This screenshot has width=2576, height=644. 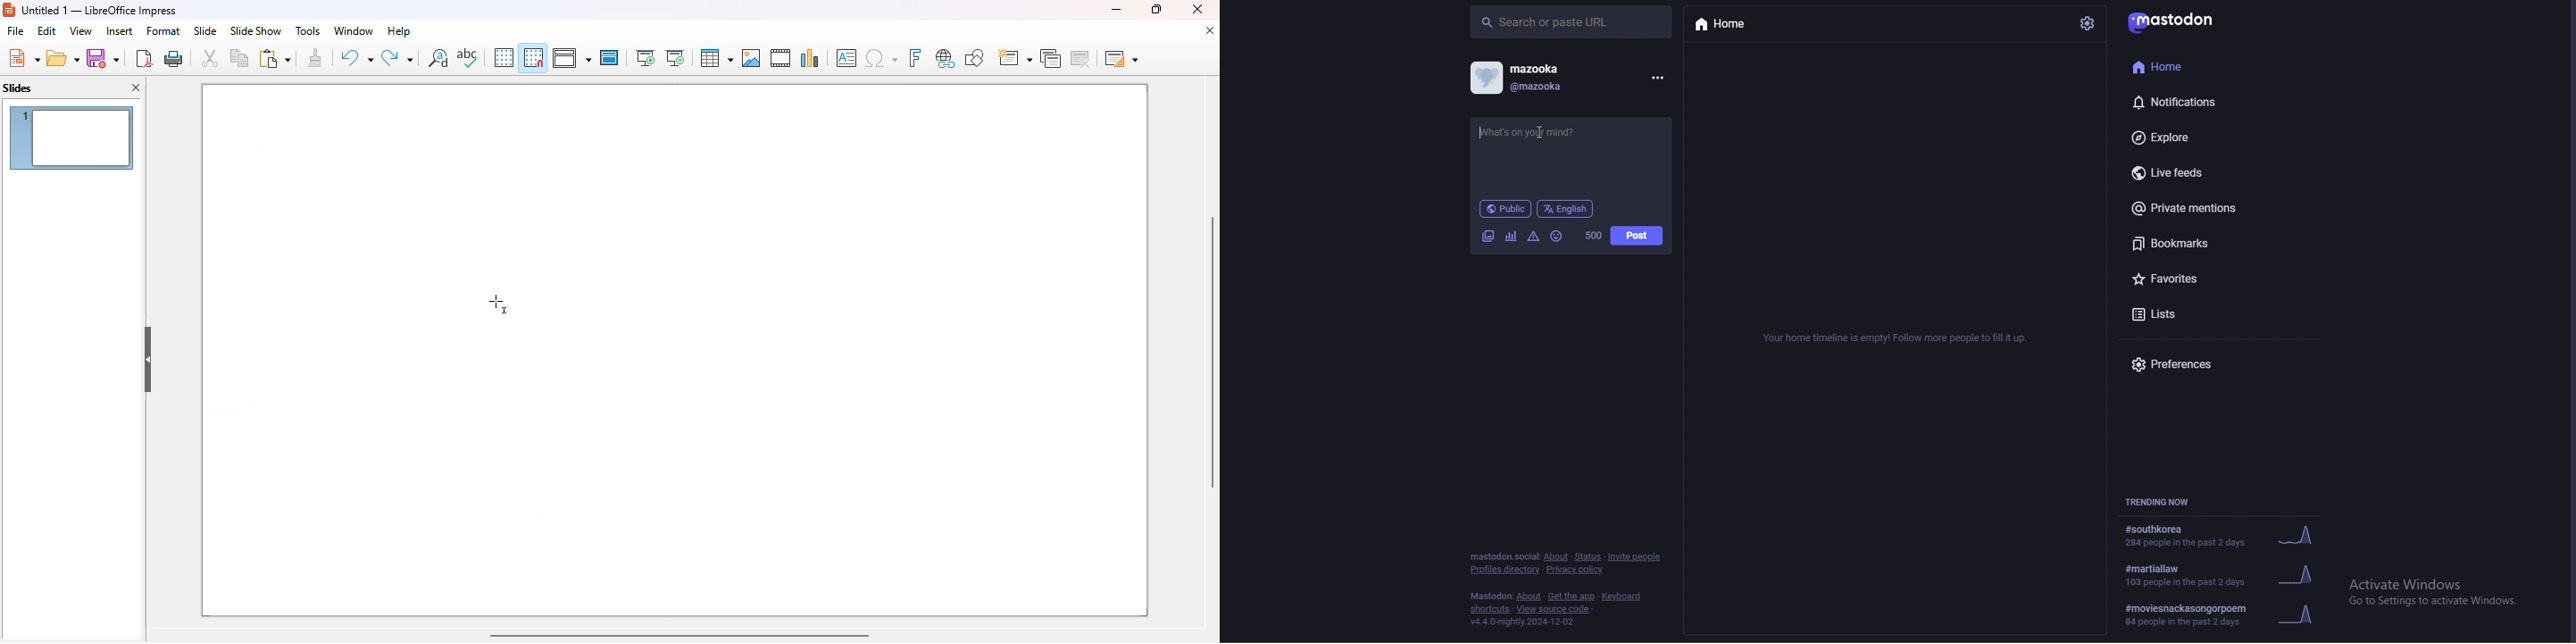 What do you see at coordinates (1490, 609) in the screenshot?
I see `shortcuts` at bounding box center [1490, 609].